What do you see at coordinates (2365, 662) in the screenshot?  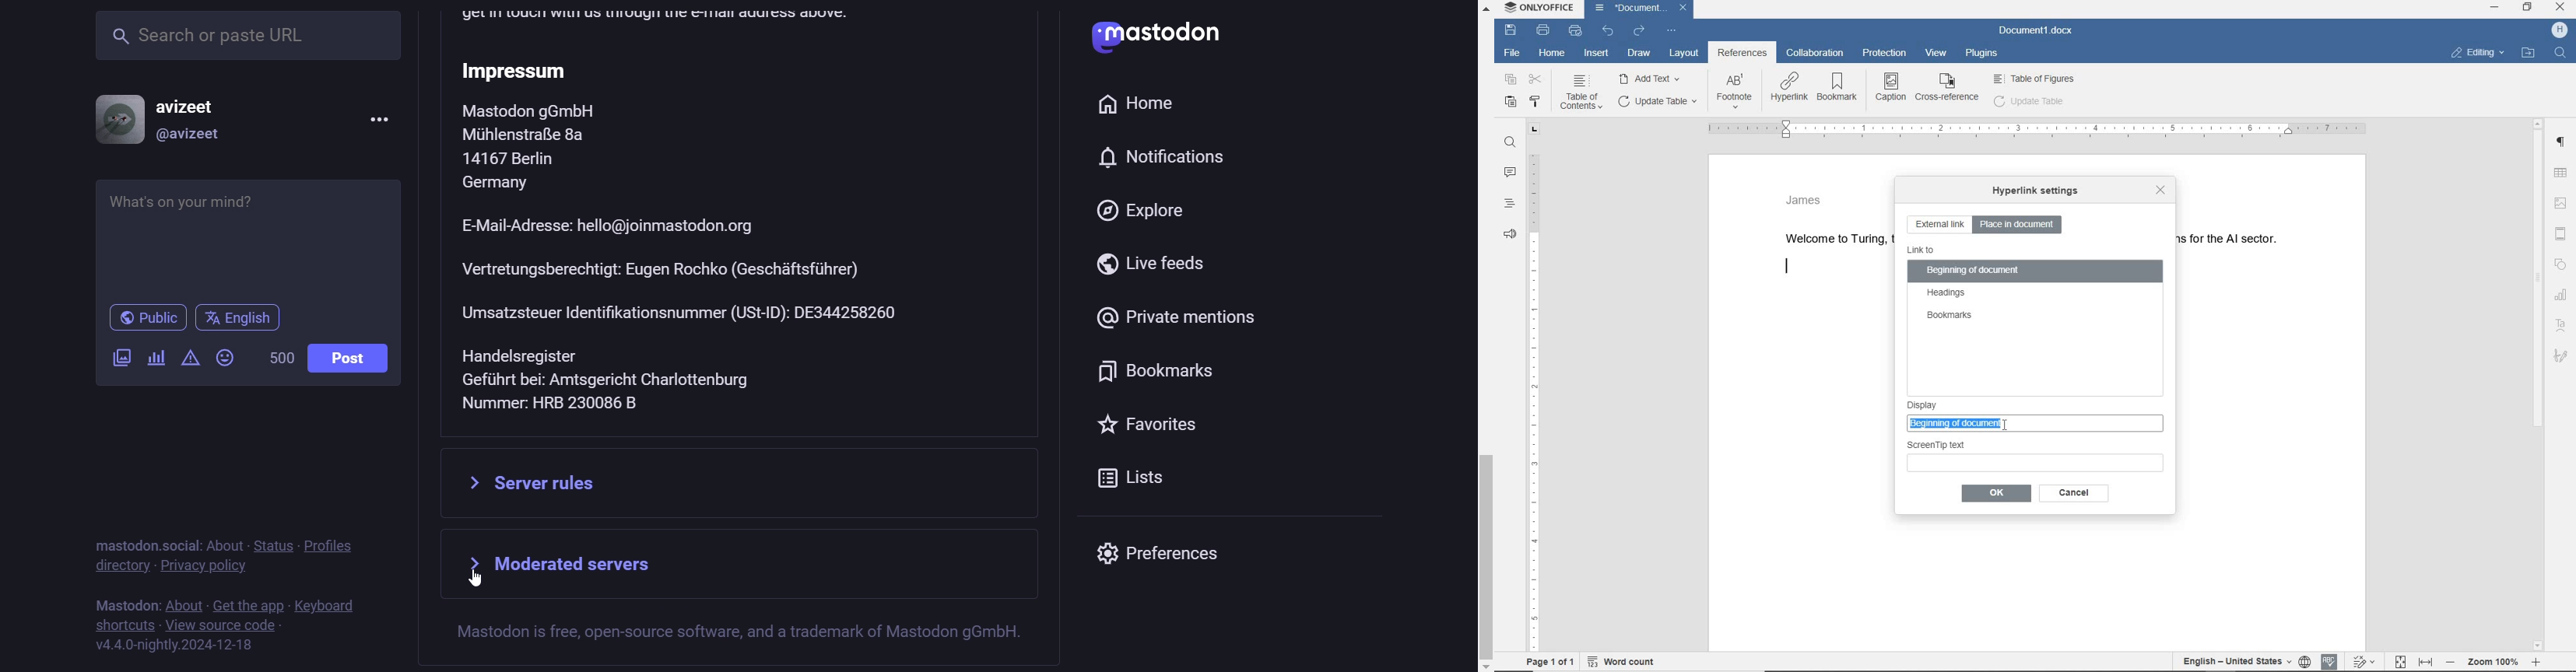 I see `track changes` at bounding box center [2365, 662].